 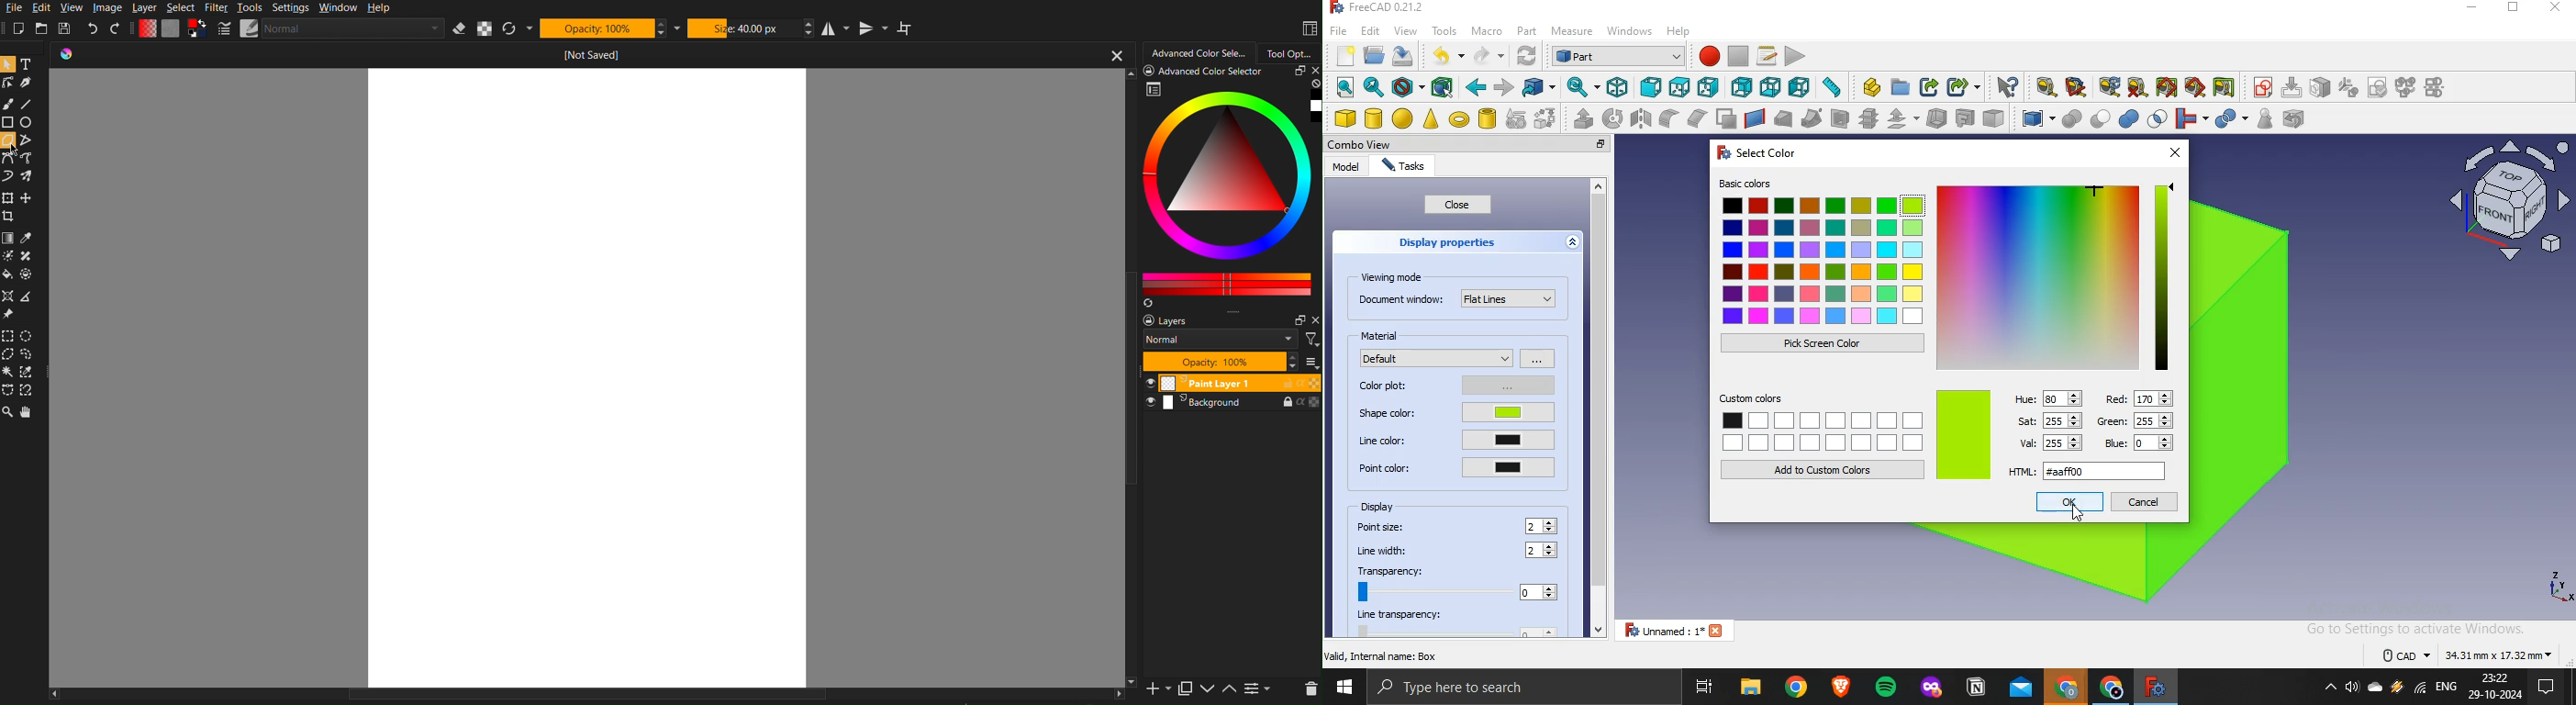 I want to click on select color, so click(x=1752, y=151).